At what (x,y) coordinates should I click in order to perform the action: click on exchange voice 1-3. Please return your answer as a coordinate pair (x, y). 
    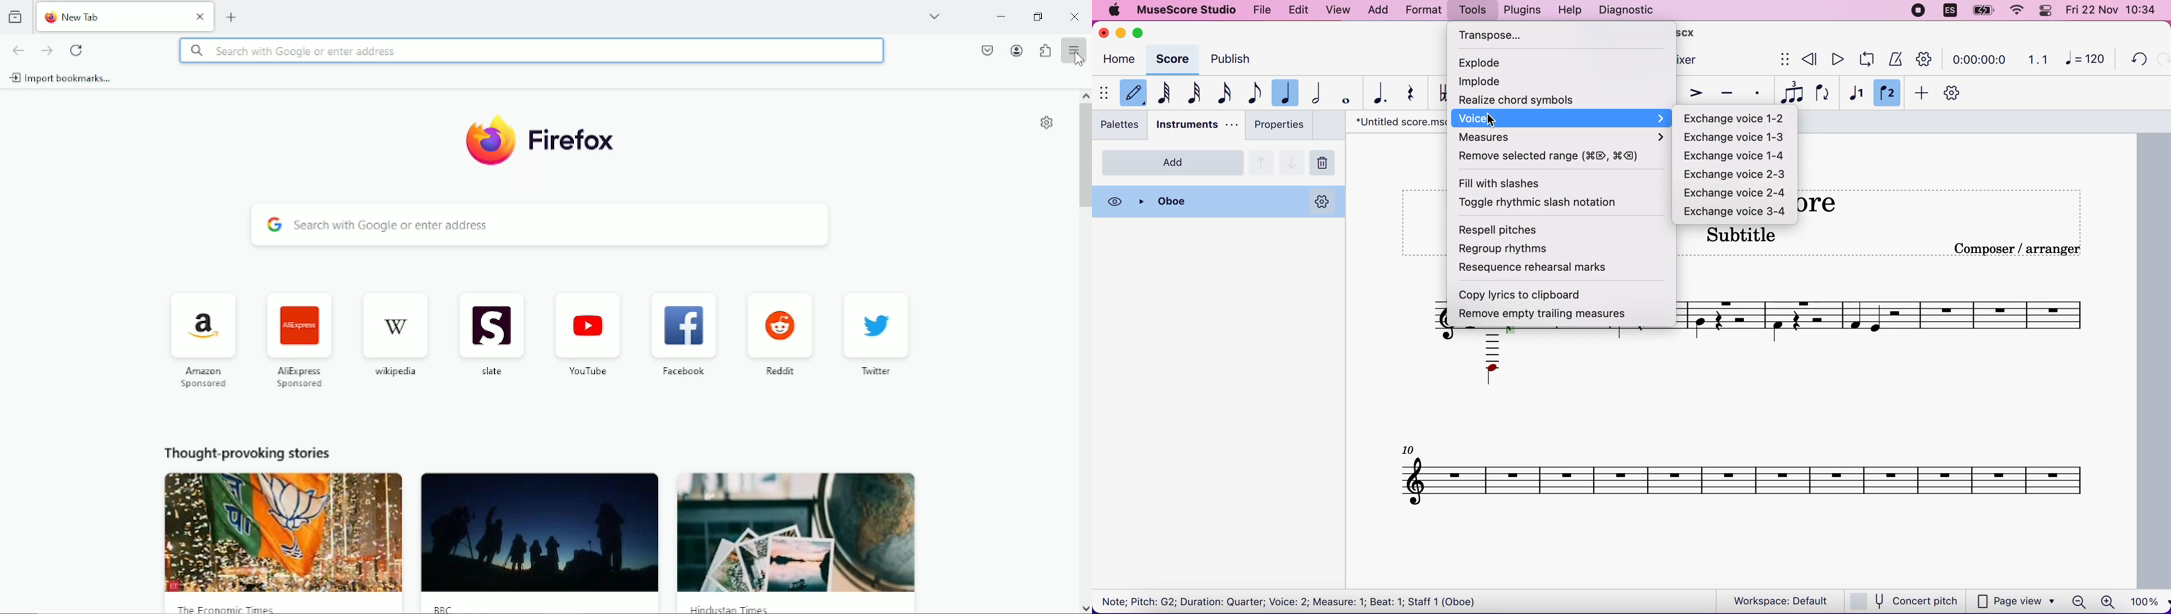
    Looking at the image, I should click on (1737, 137).